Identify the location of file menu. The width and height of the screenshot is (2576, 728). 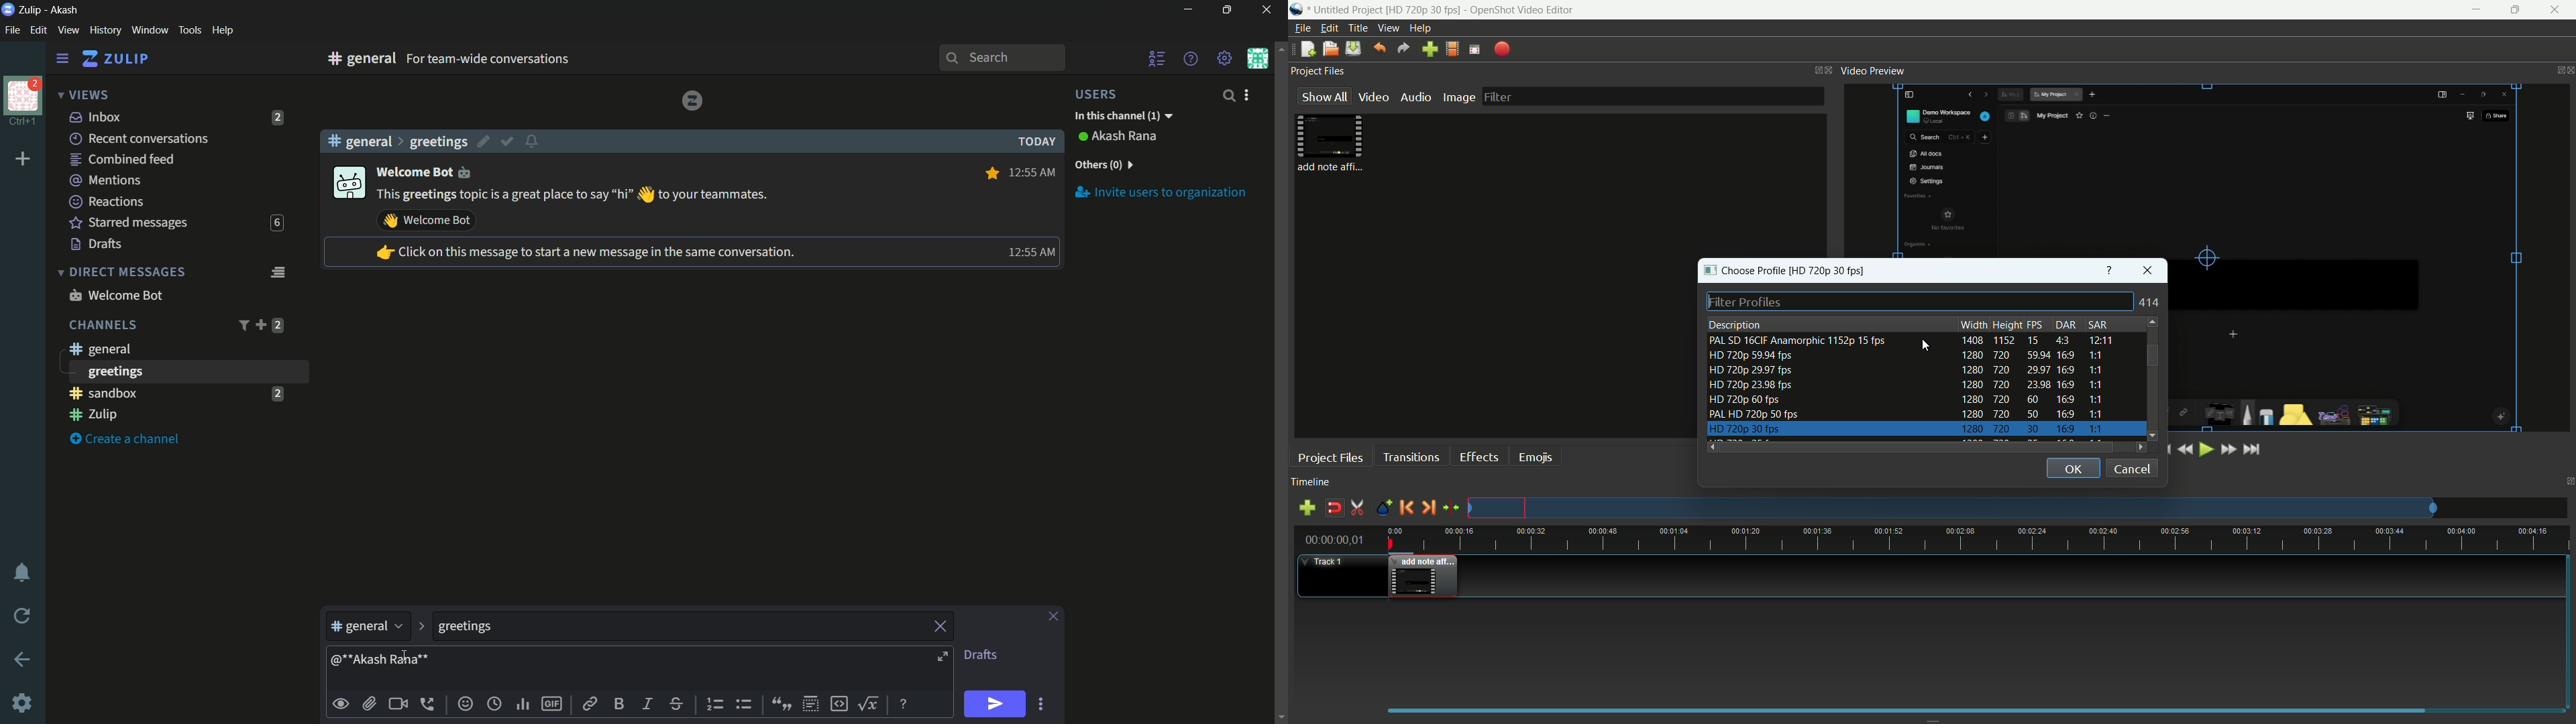
(1302, 28).